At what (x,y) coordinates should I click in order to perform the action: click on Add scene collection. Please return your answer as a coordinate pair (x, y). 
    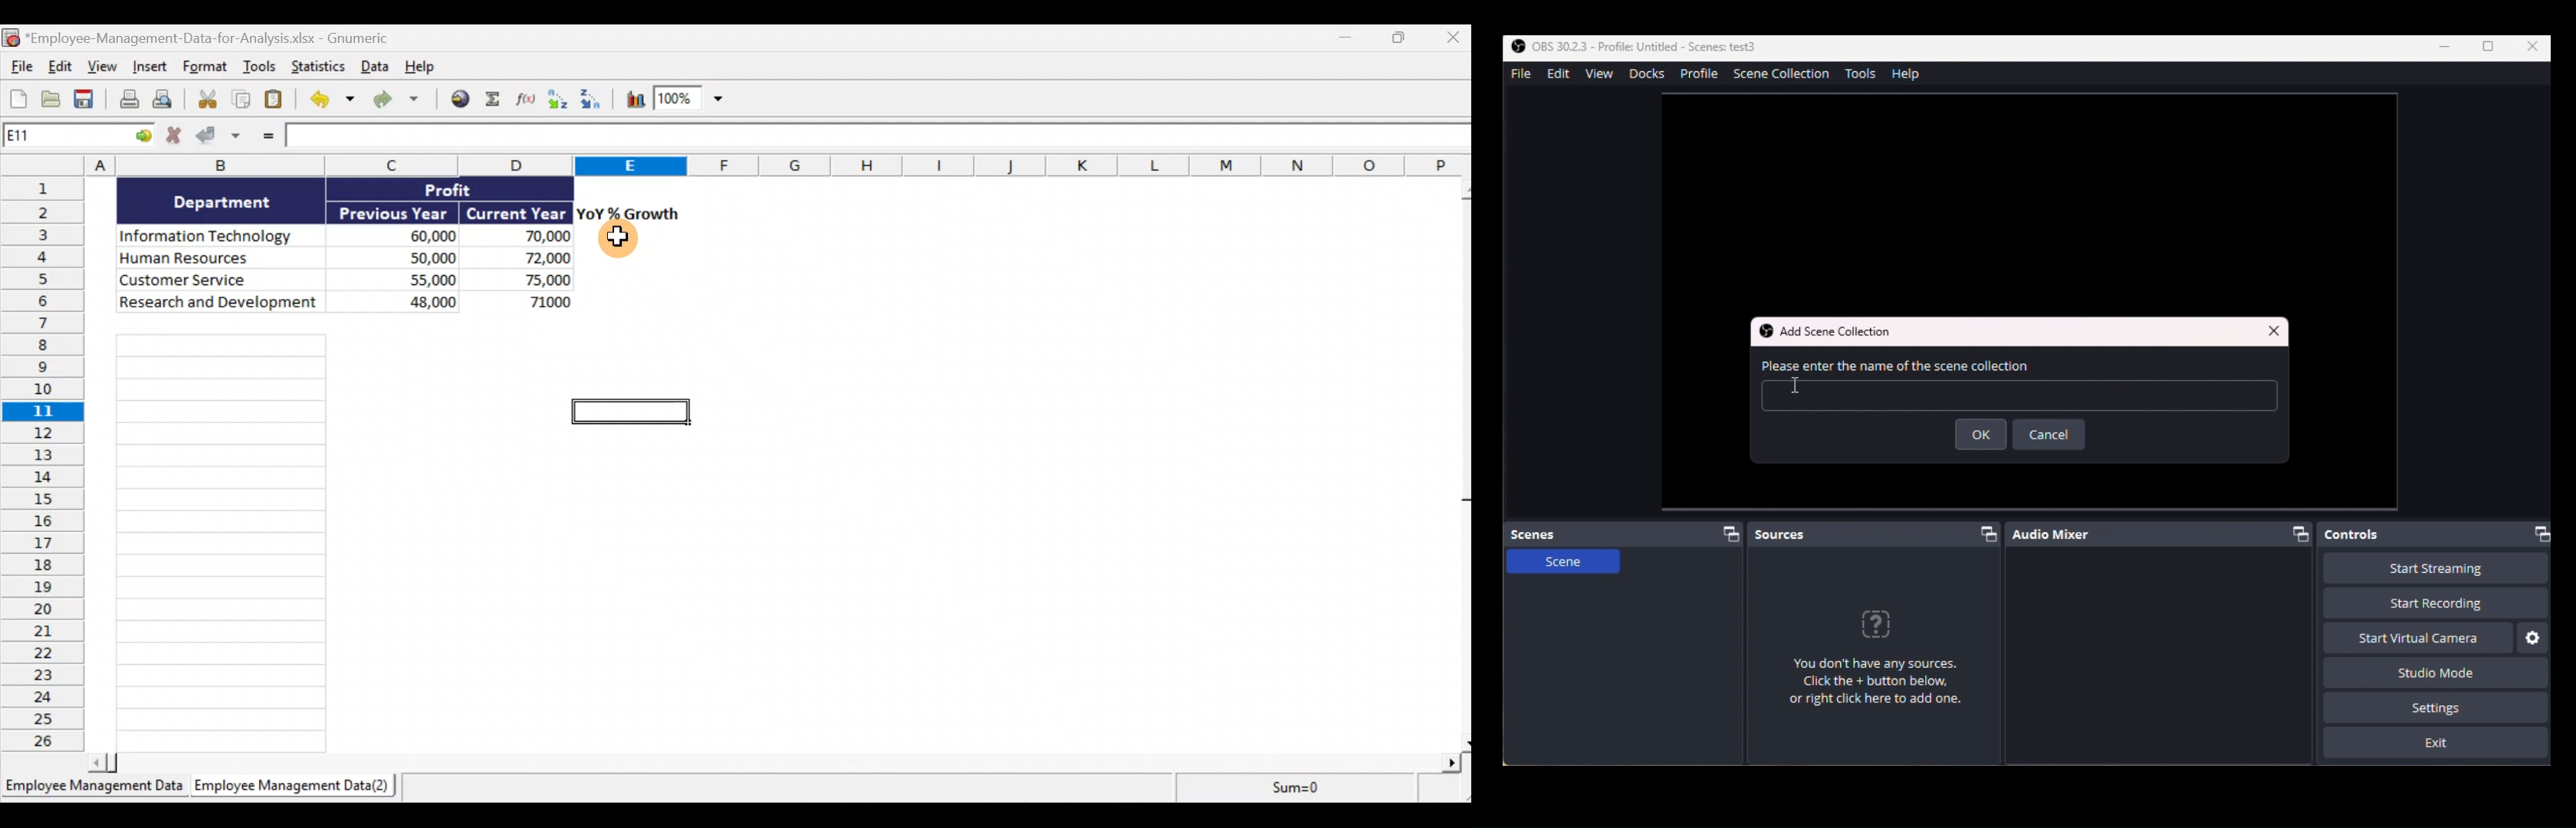
    Looking at the image, I should click on (1836, 331).